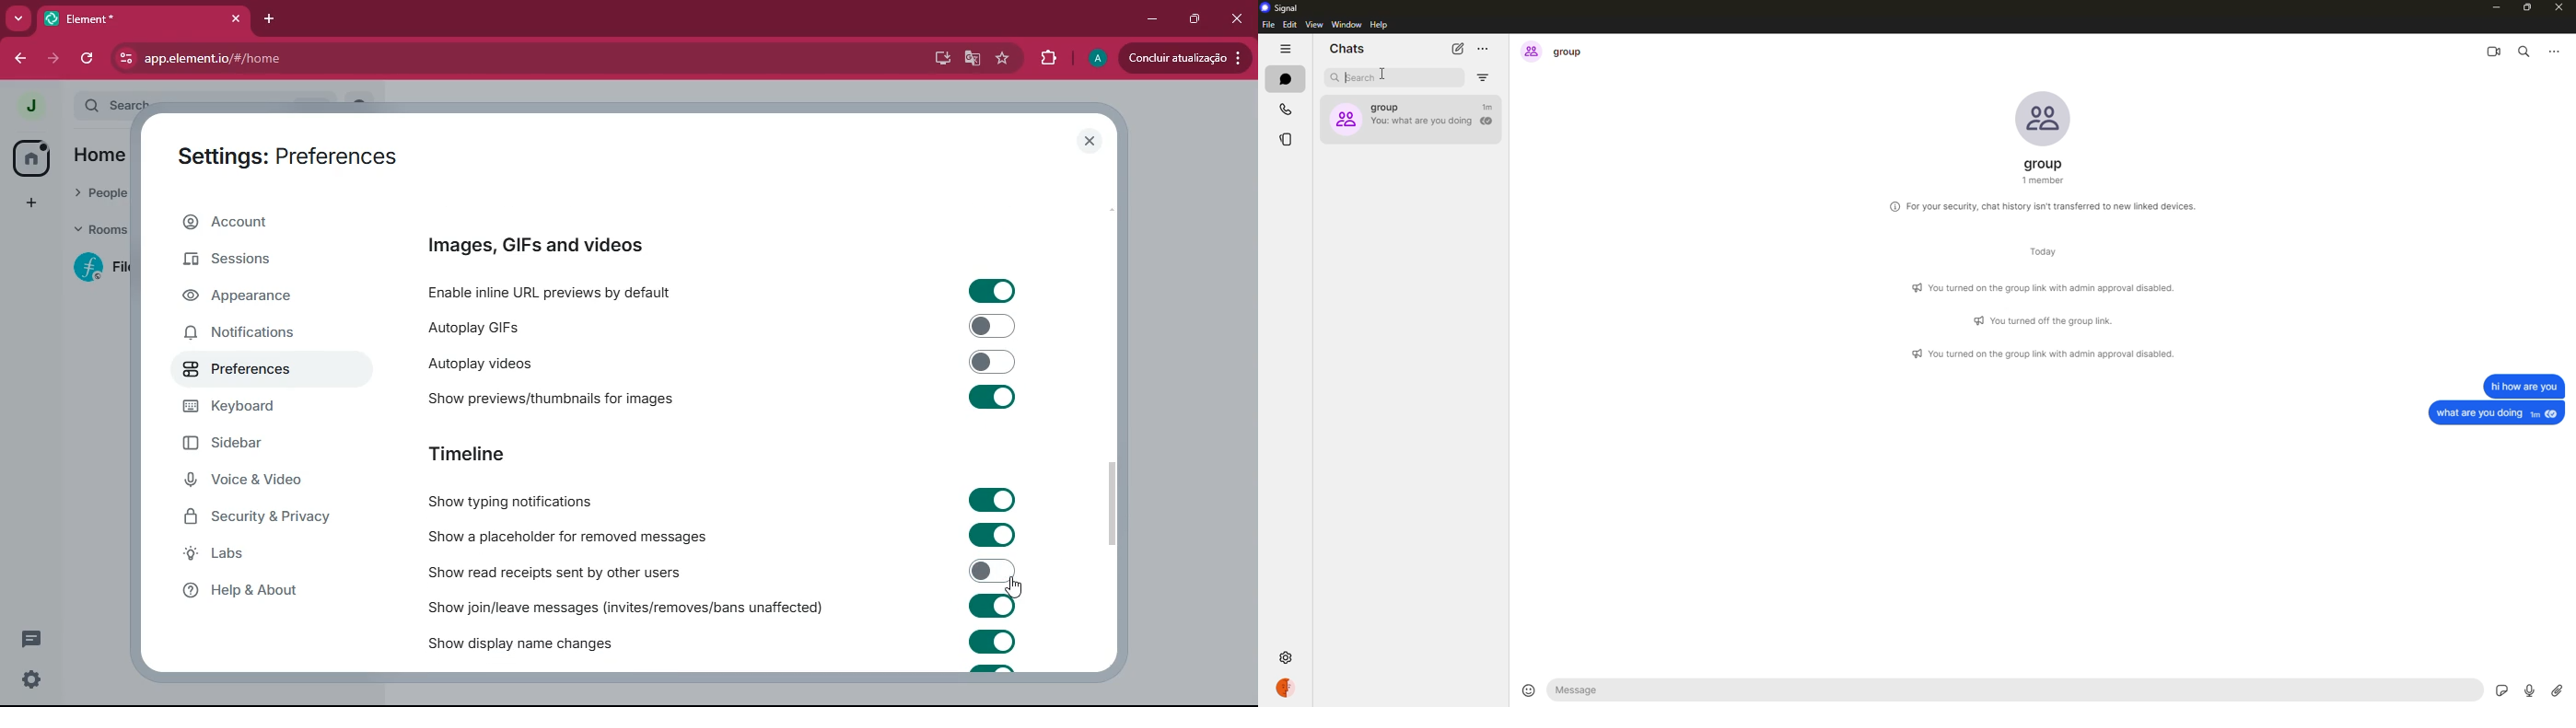 Image resolution: width=2576 pixels, height=728 pixels. I want to click on settings, so click(1288, 656).